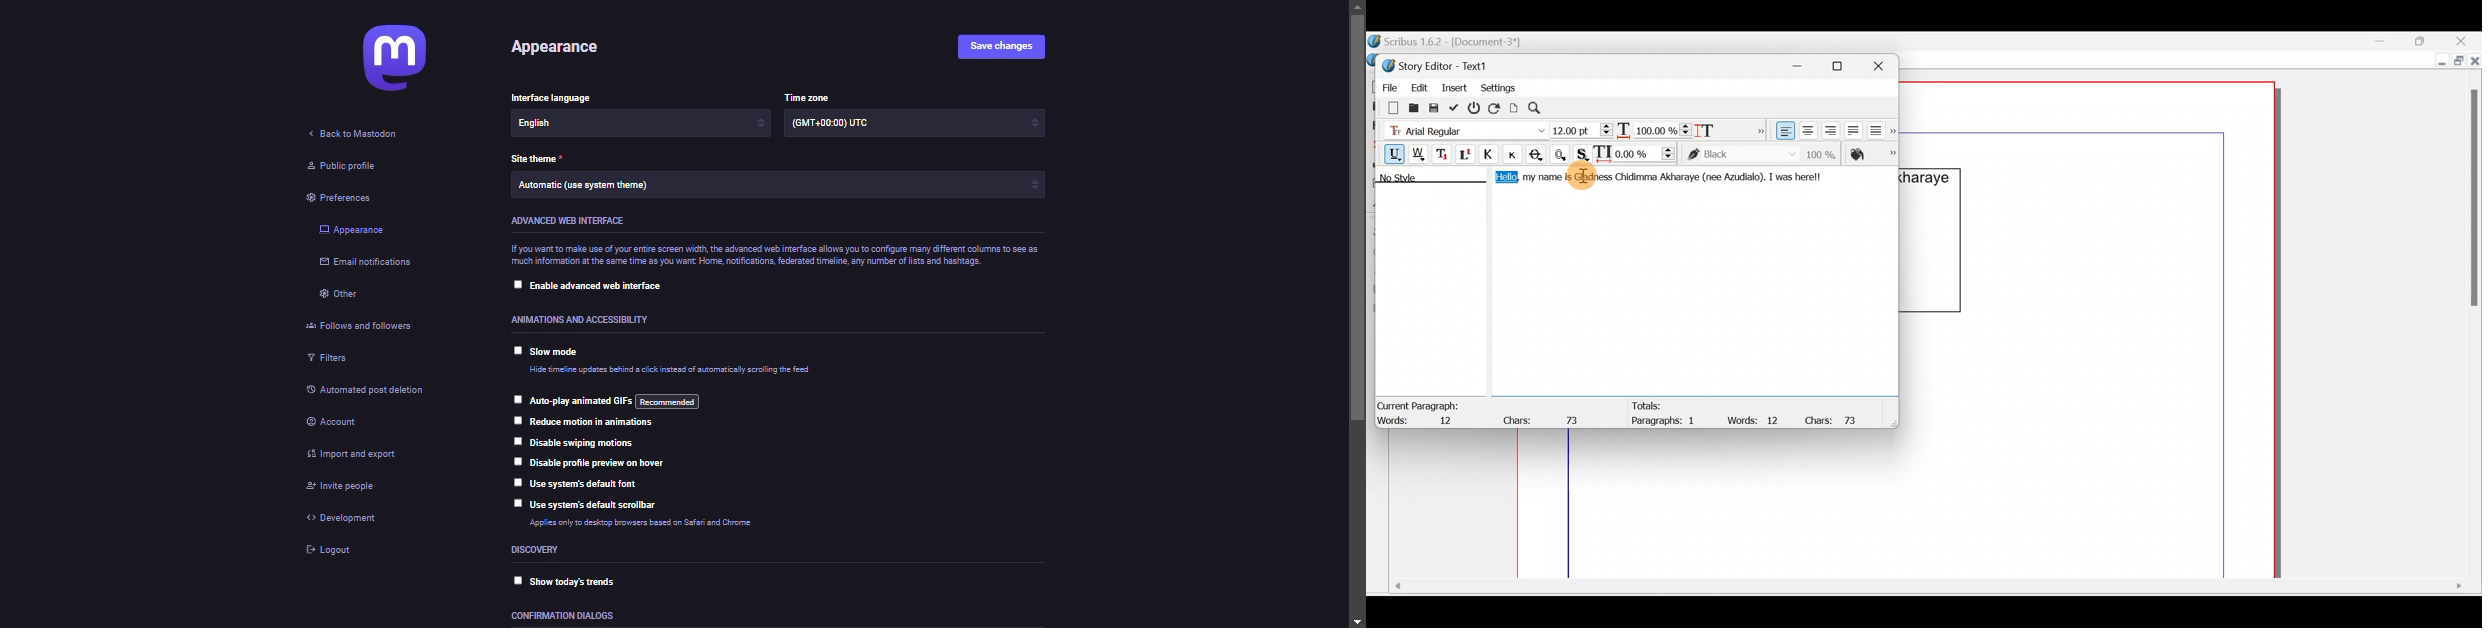 Image resolution: width=2492 pixels, height=644 pixels. Describe the element at coordinates (770, 256) in the screenshot. I see `info` at that location.